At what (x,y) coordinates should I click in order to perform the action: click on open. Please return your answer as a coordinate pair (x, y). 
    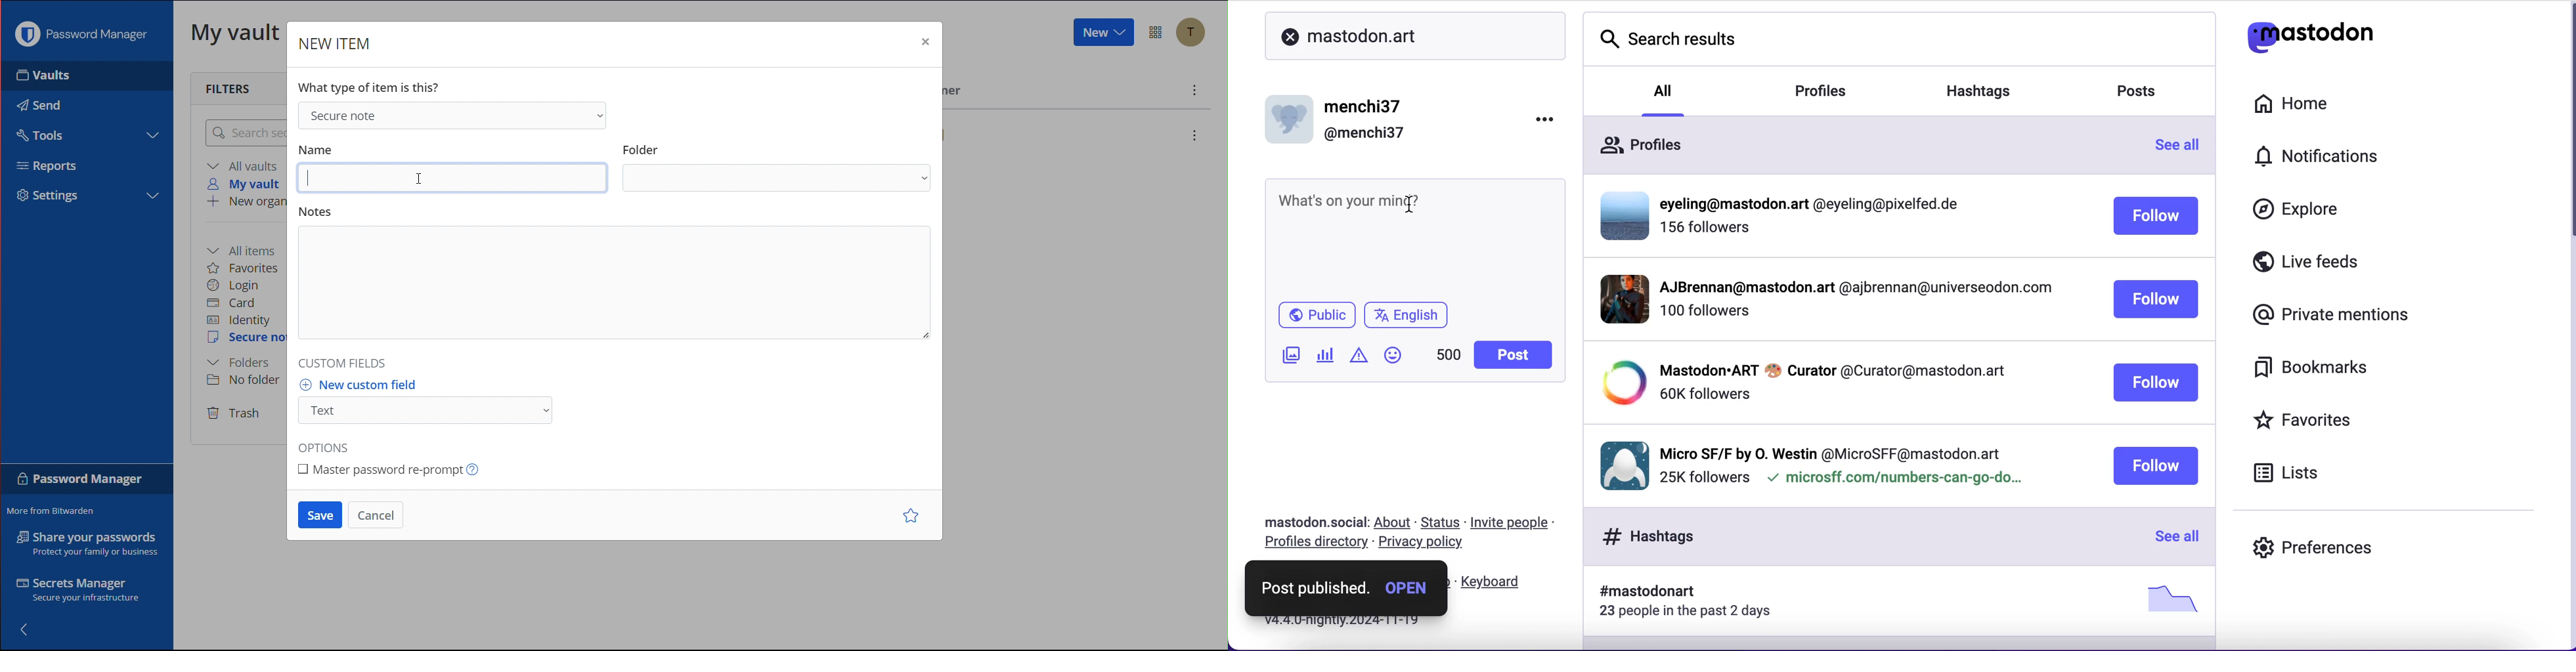
    Looking at the image, I should click on (1405, 586).